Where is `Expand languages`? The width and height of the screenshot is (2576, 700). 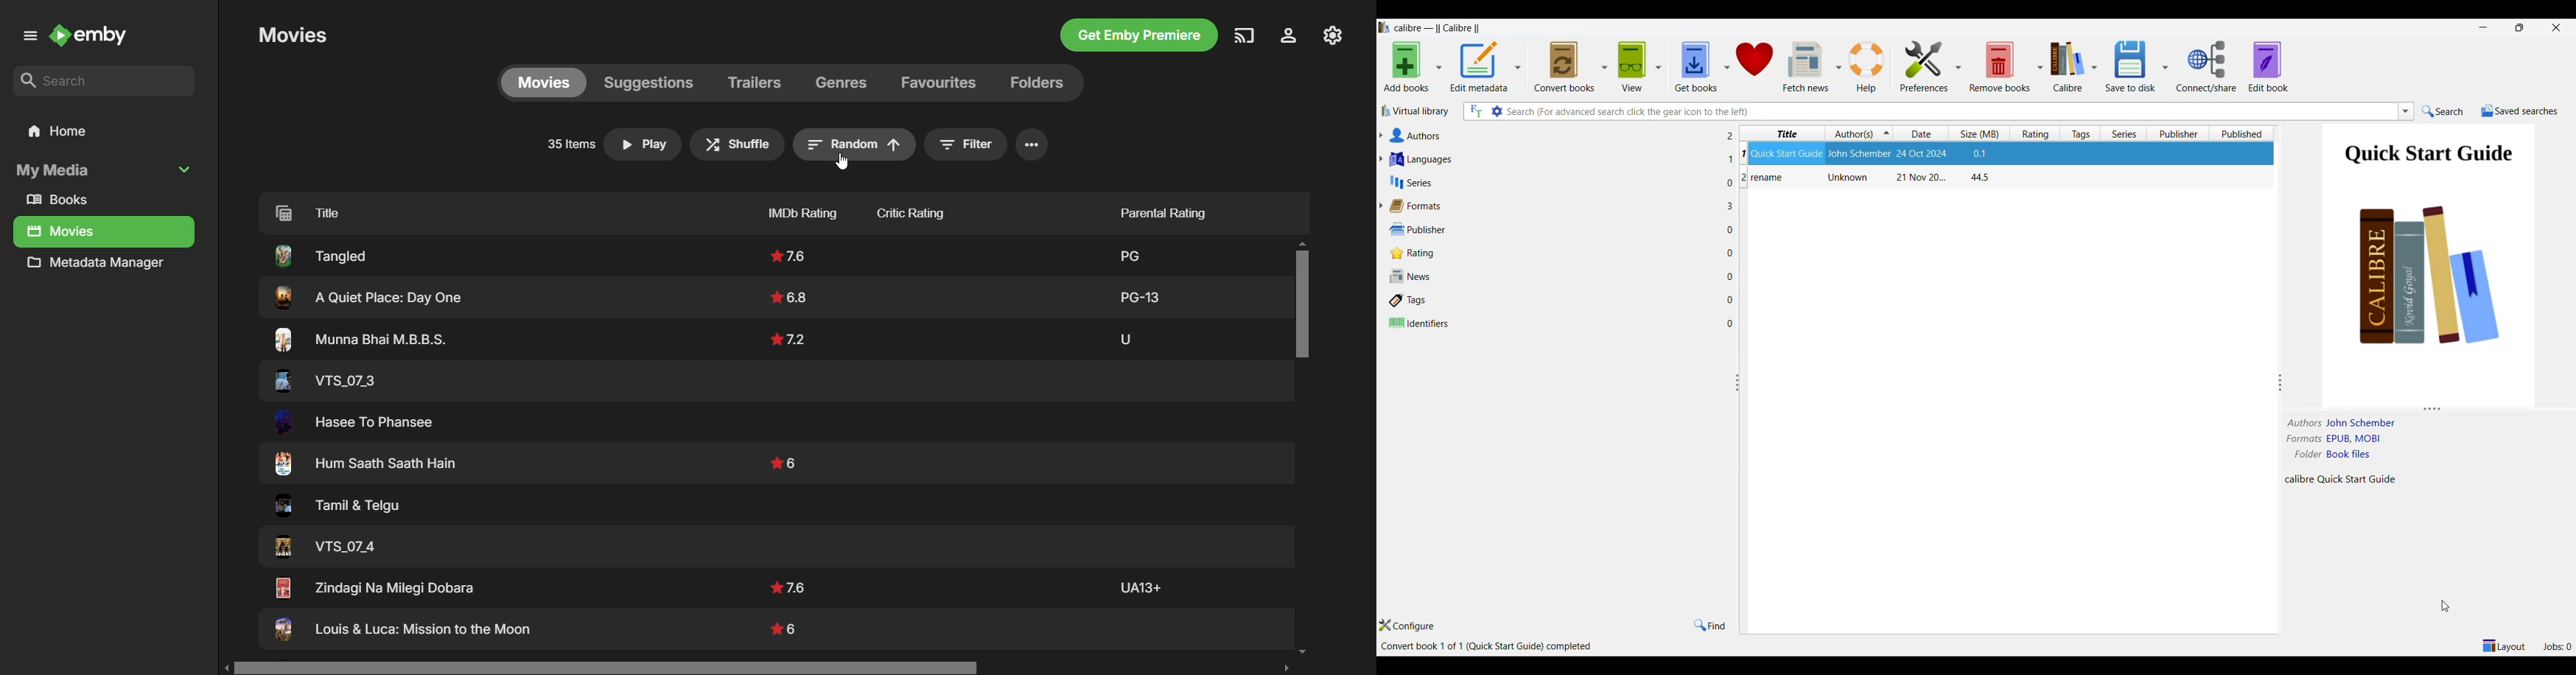
Expand languages is located at coordinates (1381, 159).